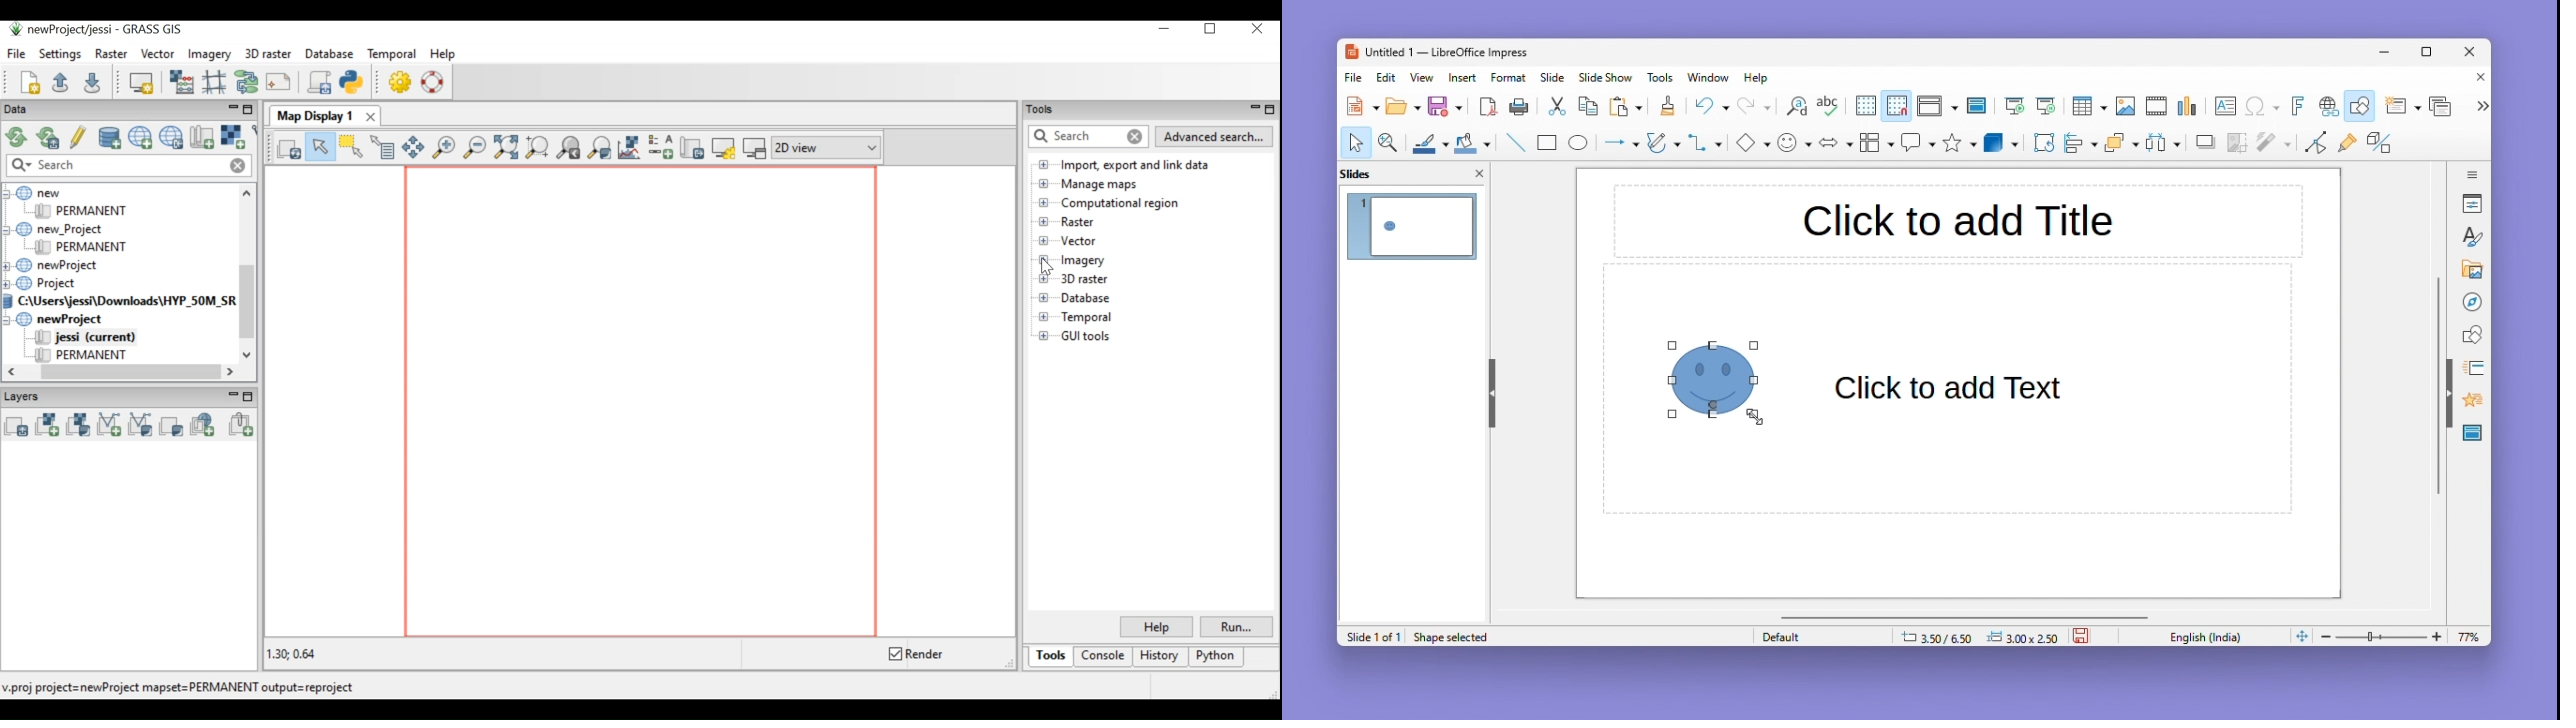 This screenshot has width=2576, height=728. Describe the element at coordinates (2473, 434) in the screenshot. I see `Masters slide` at that location.